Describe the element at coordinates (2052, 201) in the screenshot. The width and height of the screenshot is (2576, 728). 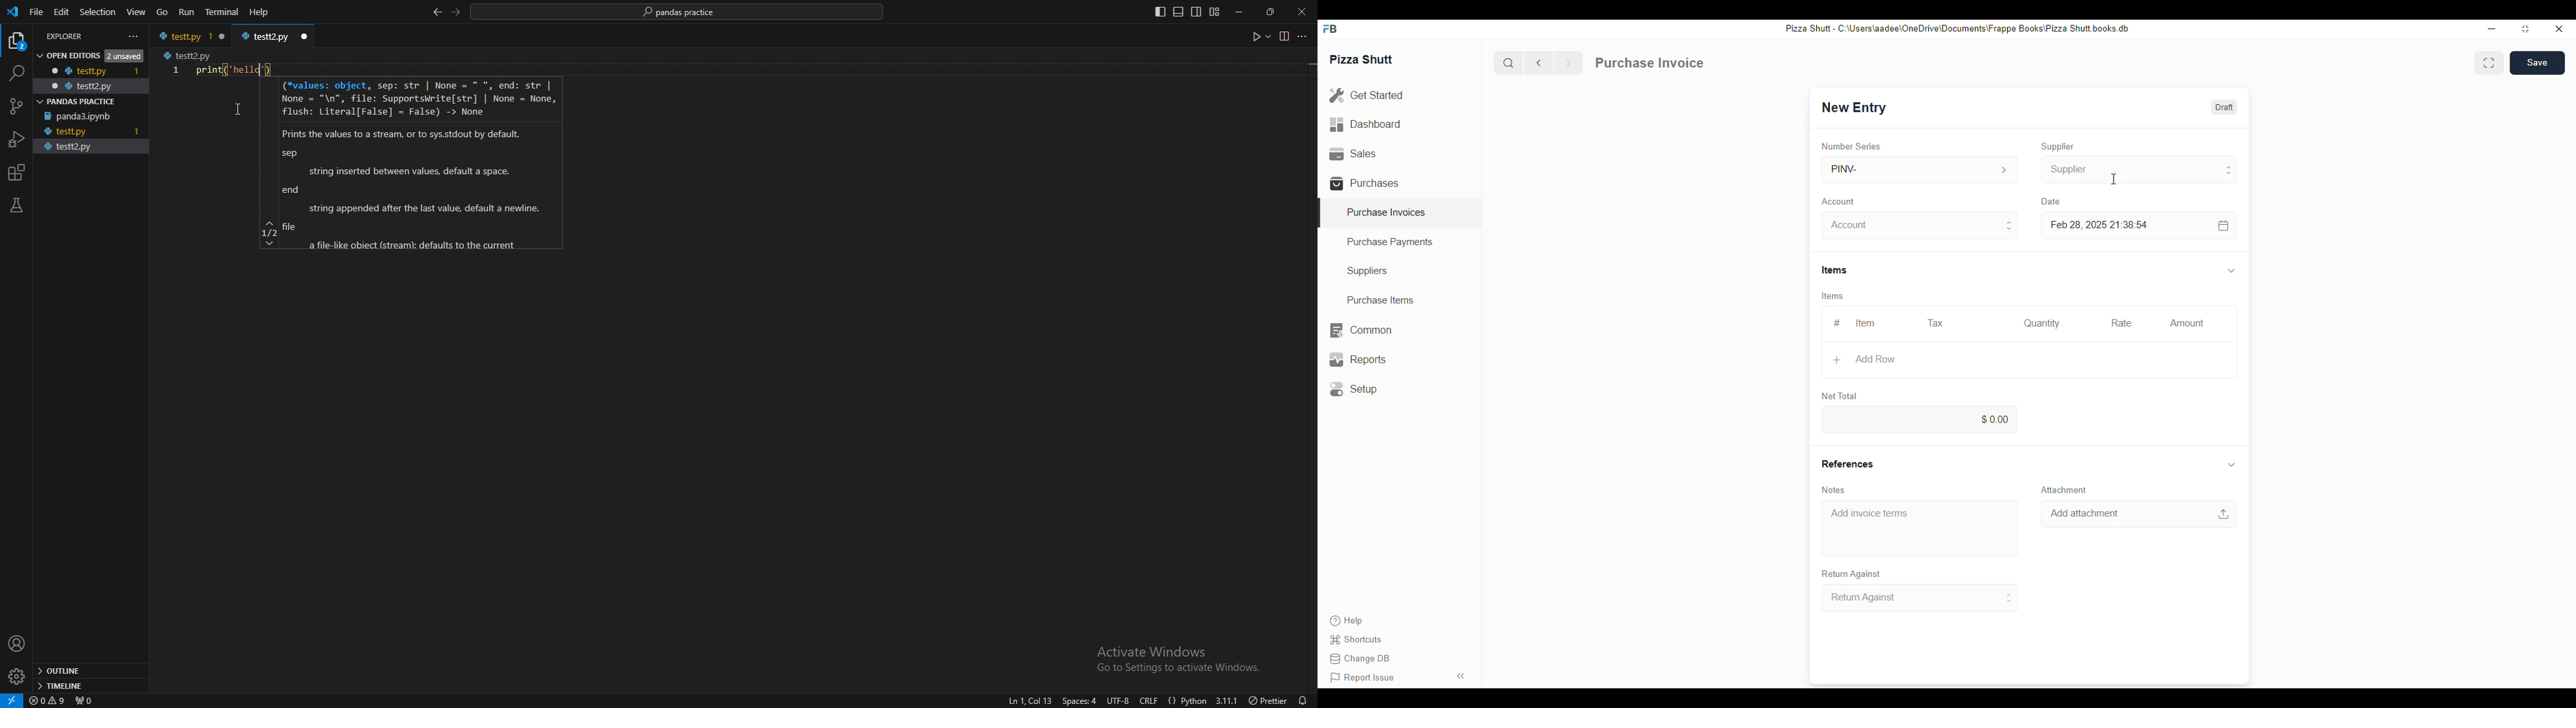
I see `Date` at that location.